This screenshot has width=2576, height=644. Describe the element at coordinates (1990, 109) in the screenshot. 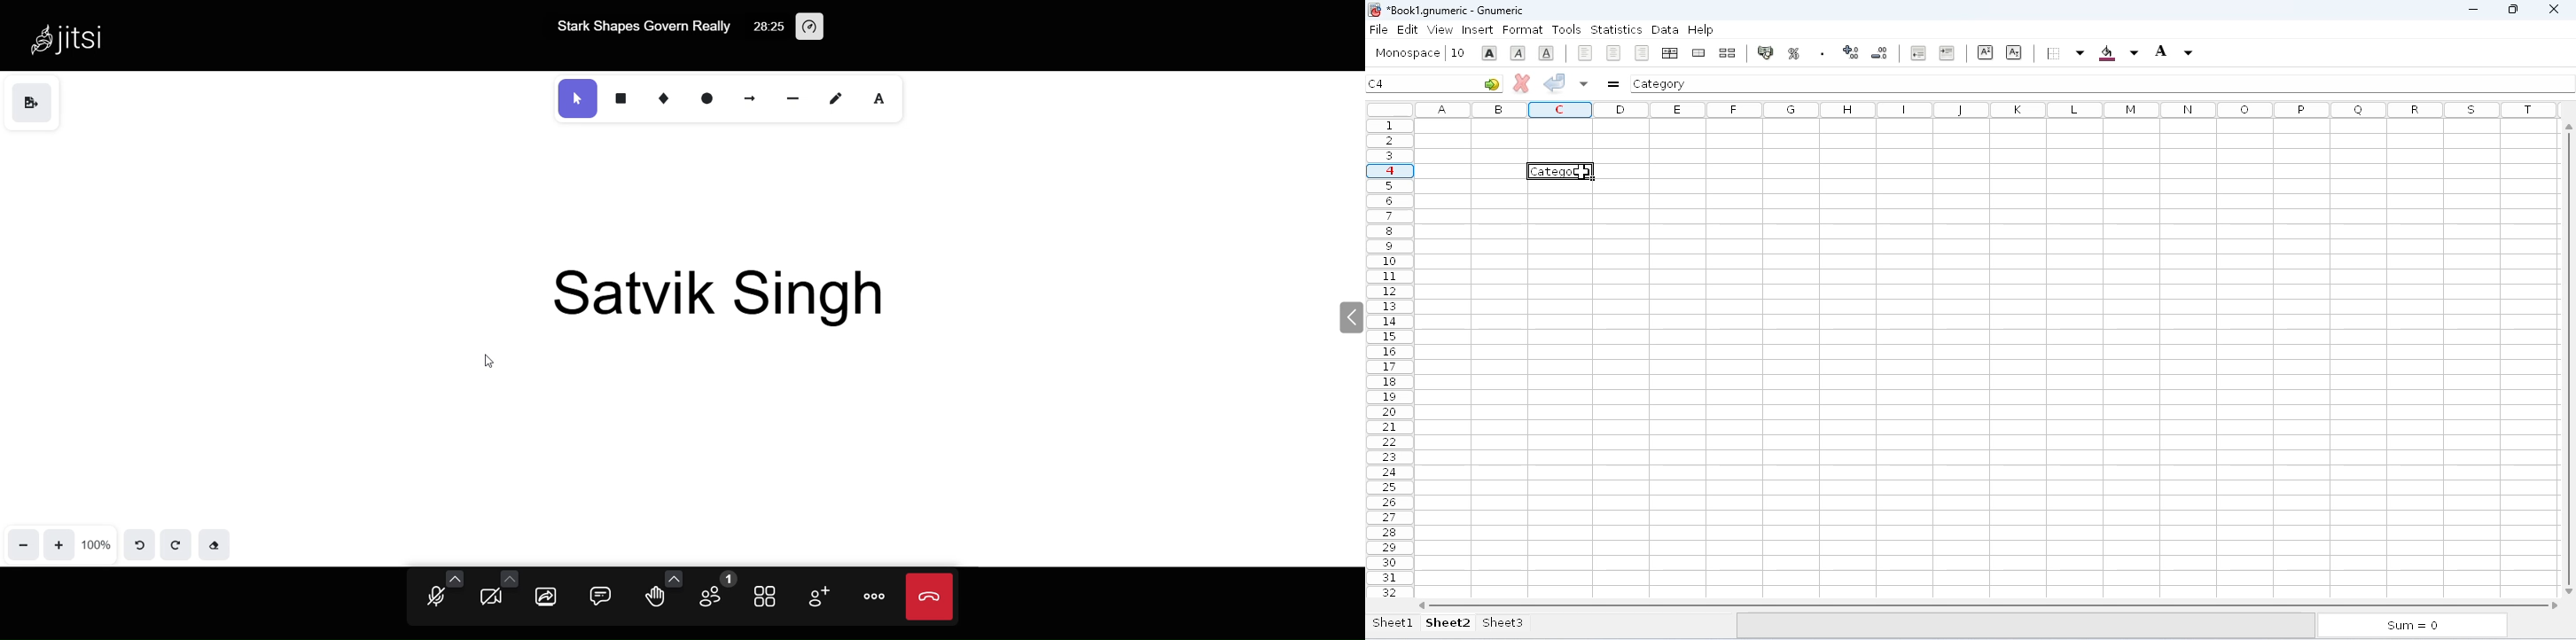

I see `columns` at that location.